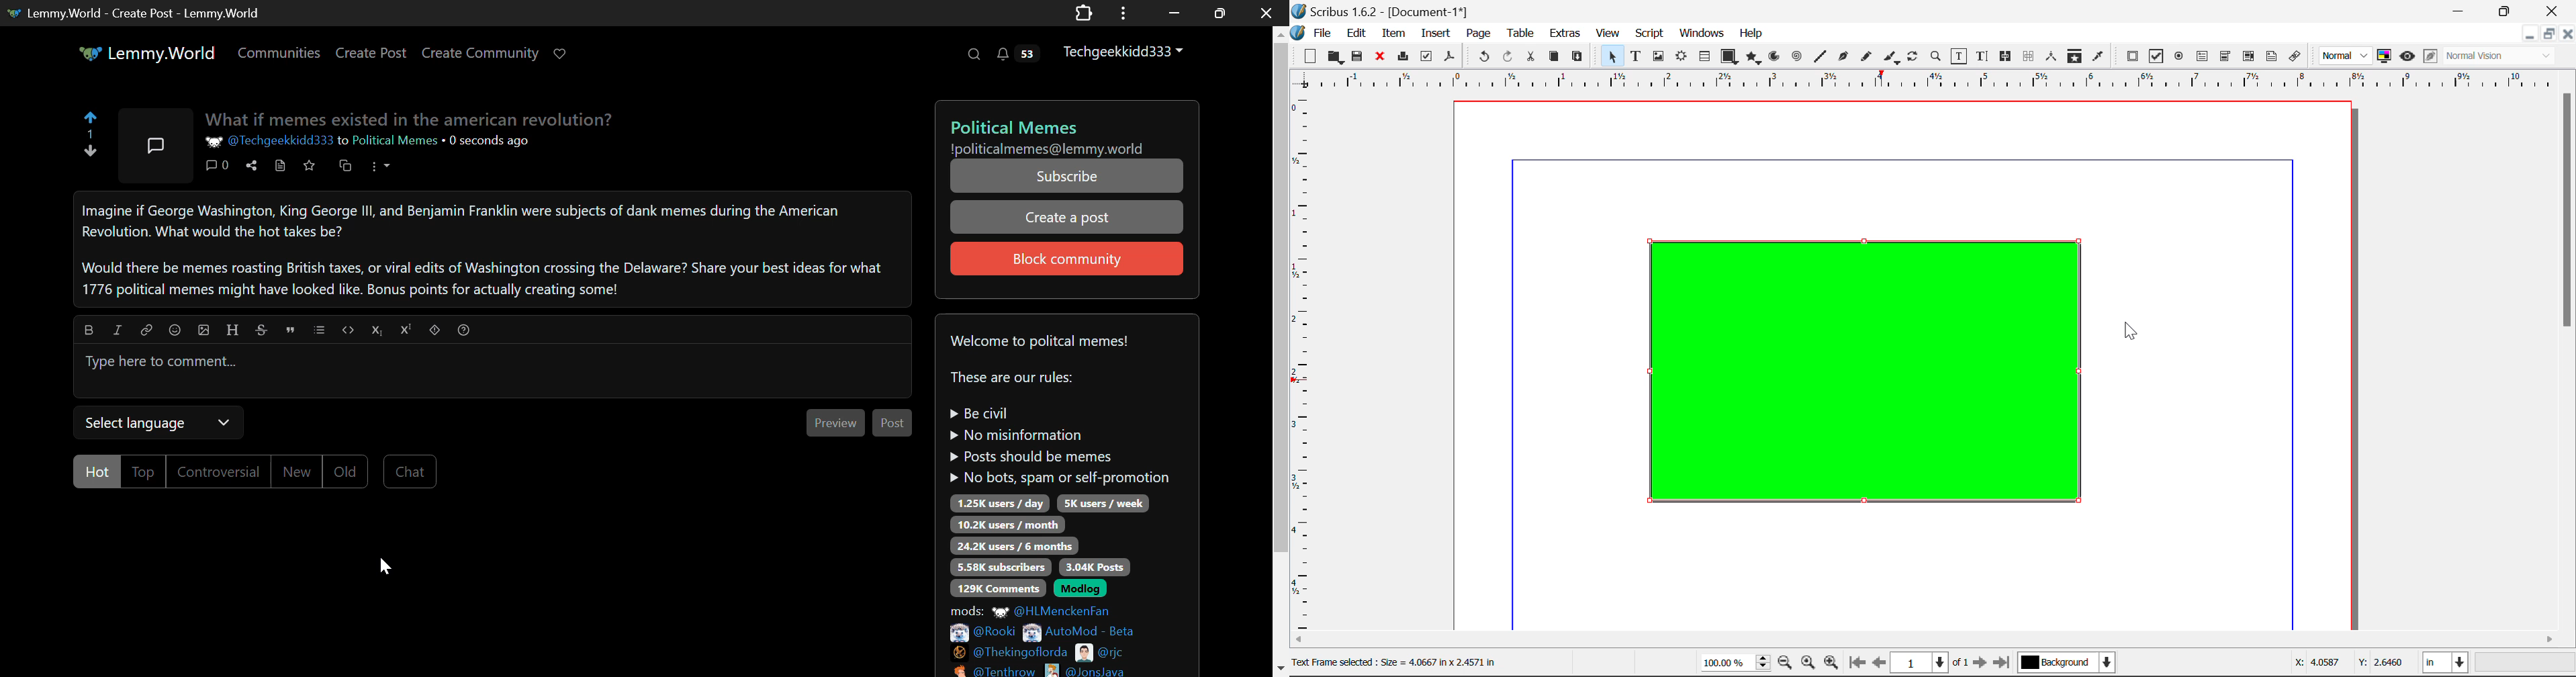 This screenshot has width=2576, height=700. What do you see at coordinates (234, 328) in the screenshot?
I see `Header` at bounding box center [234, 328].